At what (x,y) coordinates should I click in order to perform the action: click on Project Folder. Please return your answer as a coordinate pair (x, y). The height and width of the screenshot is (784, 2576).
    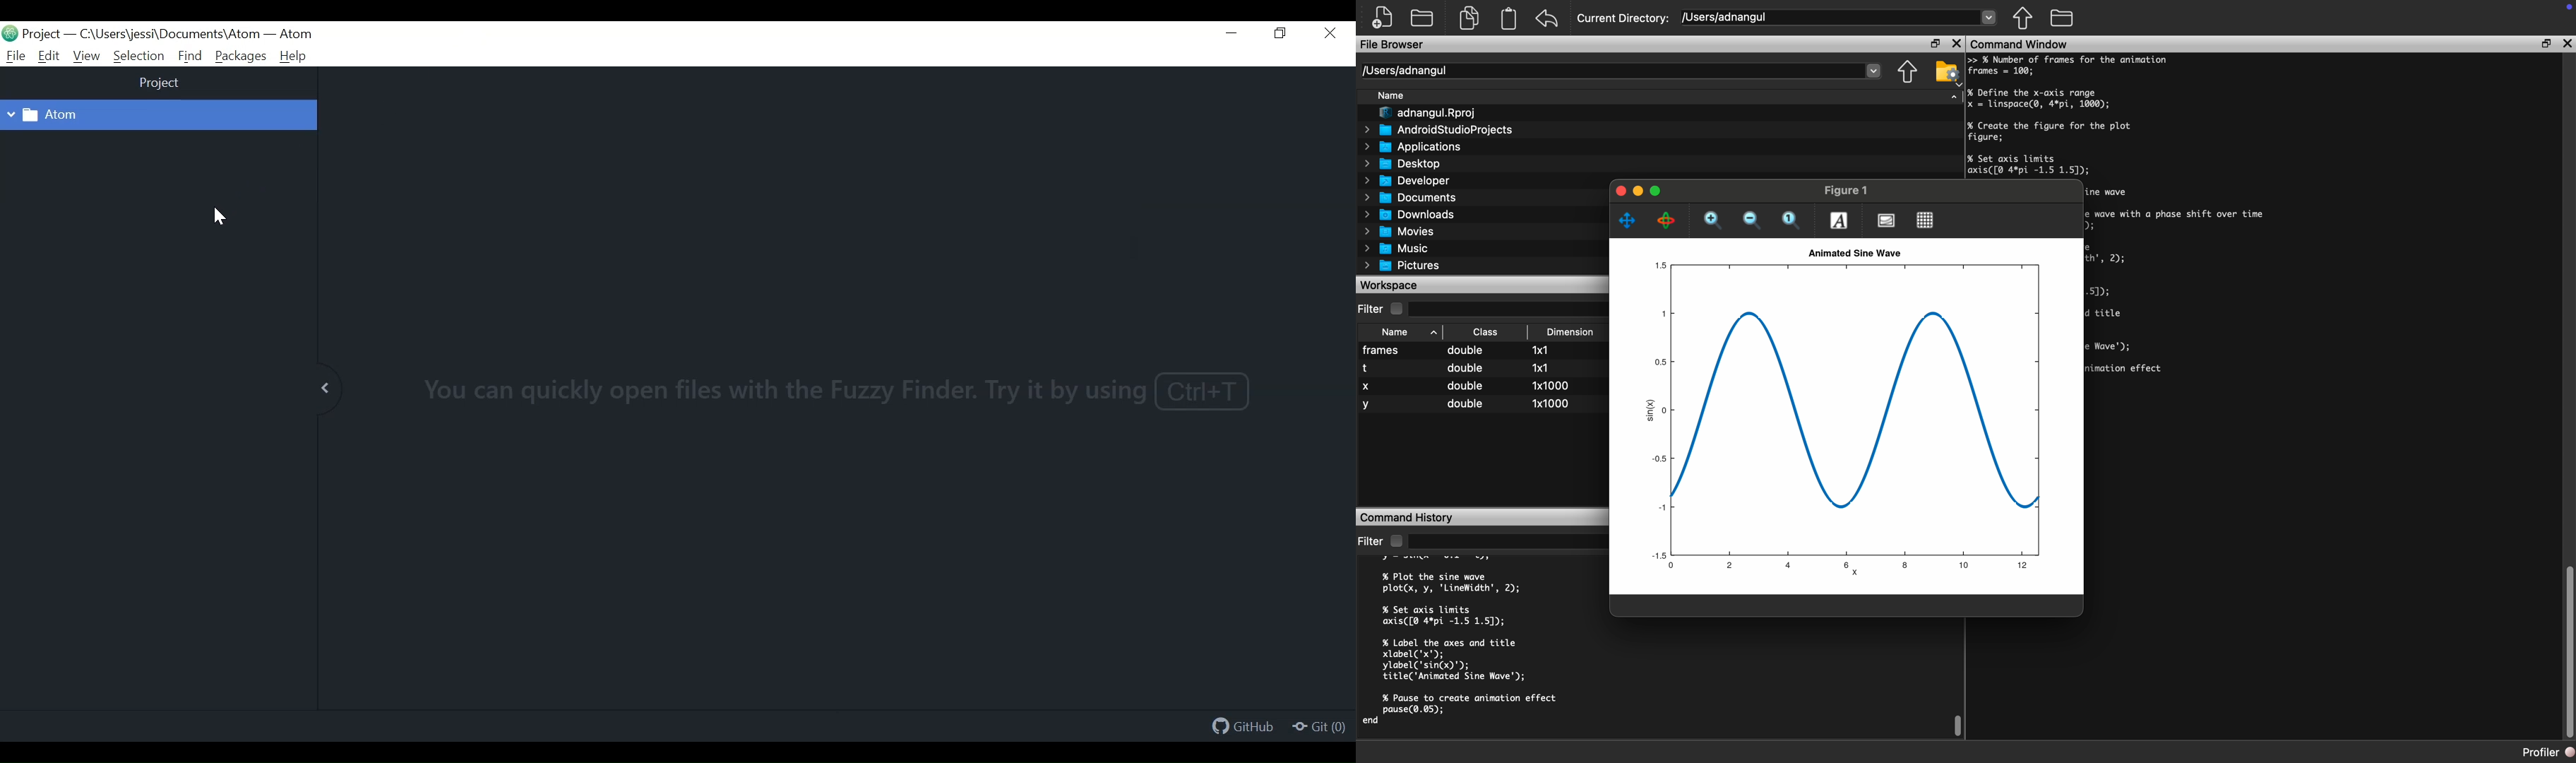
    Looking at the image, I should click on (143, 115).